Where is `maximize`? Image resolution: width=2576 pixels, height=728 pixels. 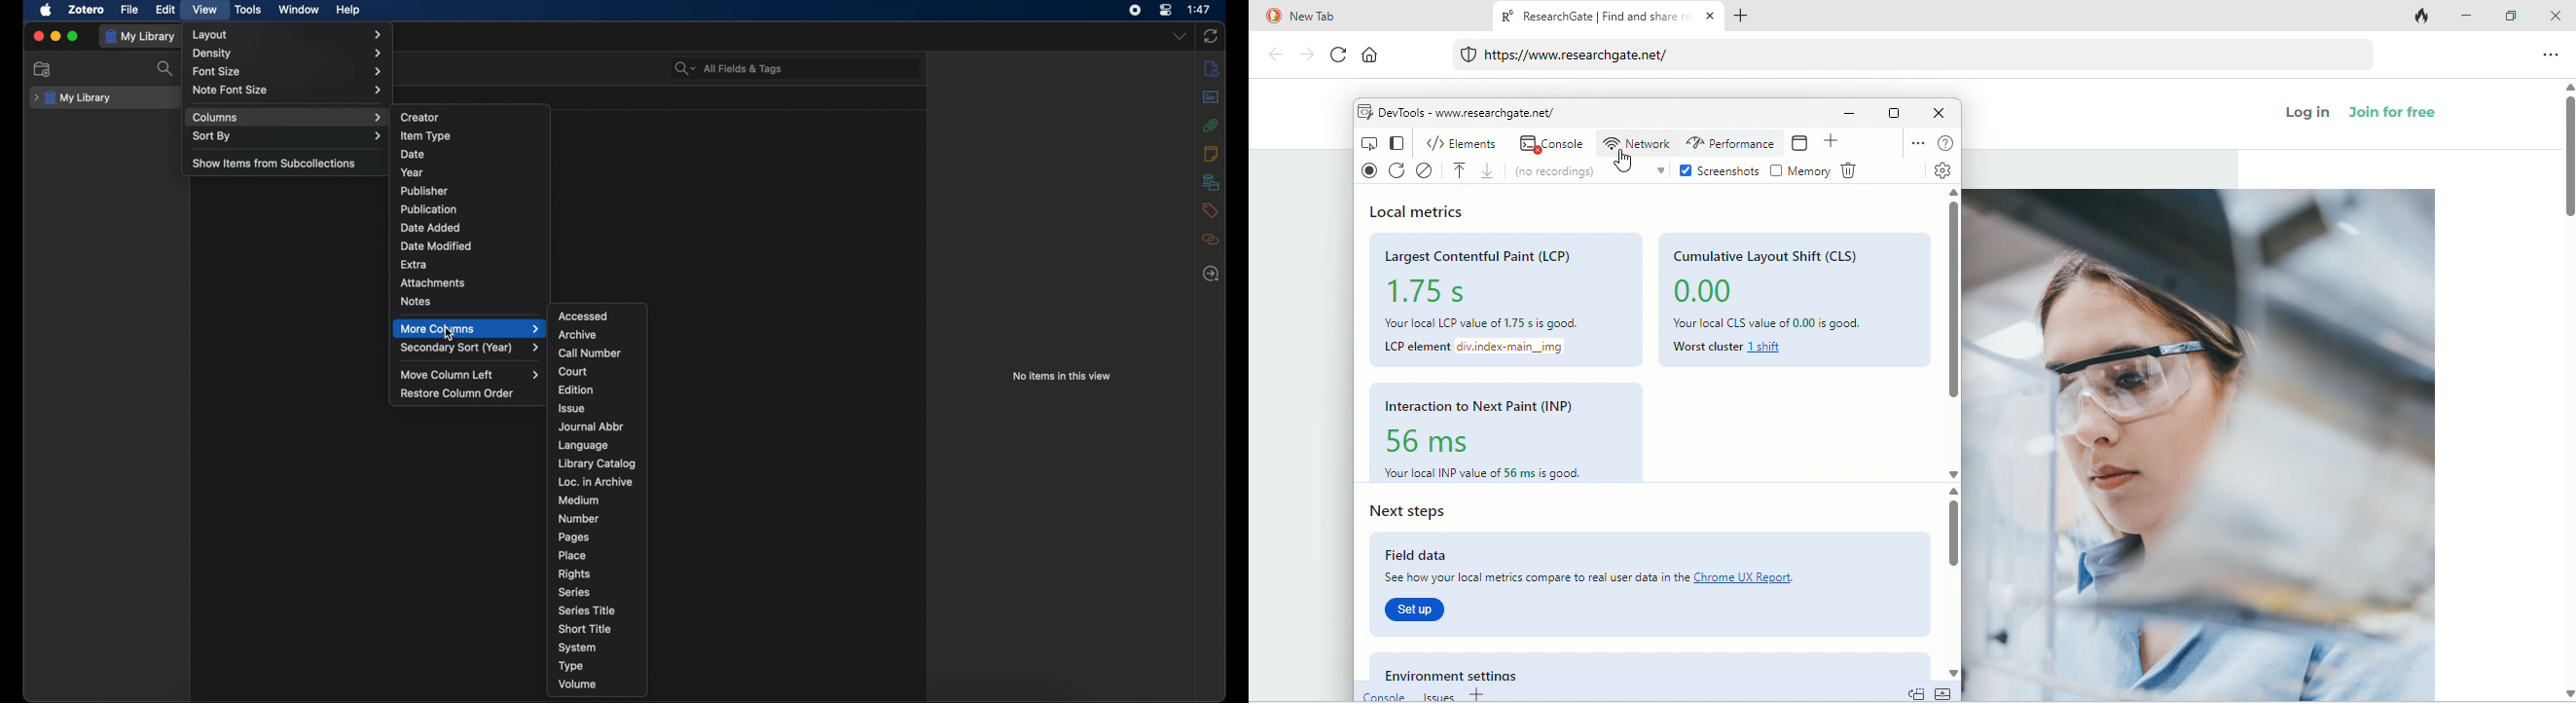
maximize is located at coordinates (74, 36).